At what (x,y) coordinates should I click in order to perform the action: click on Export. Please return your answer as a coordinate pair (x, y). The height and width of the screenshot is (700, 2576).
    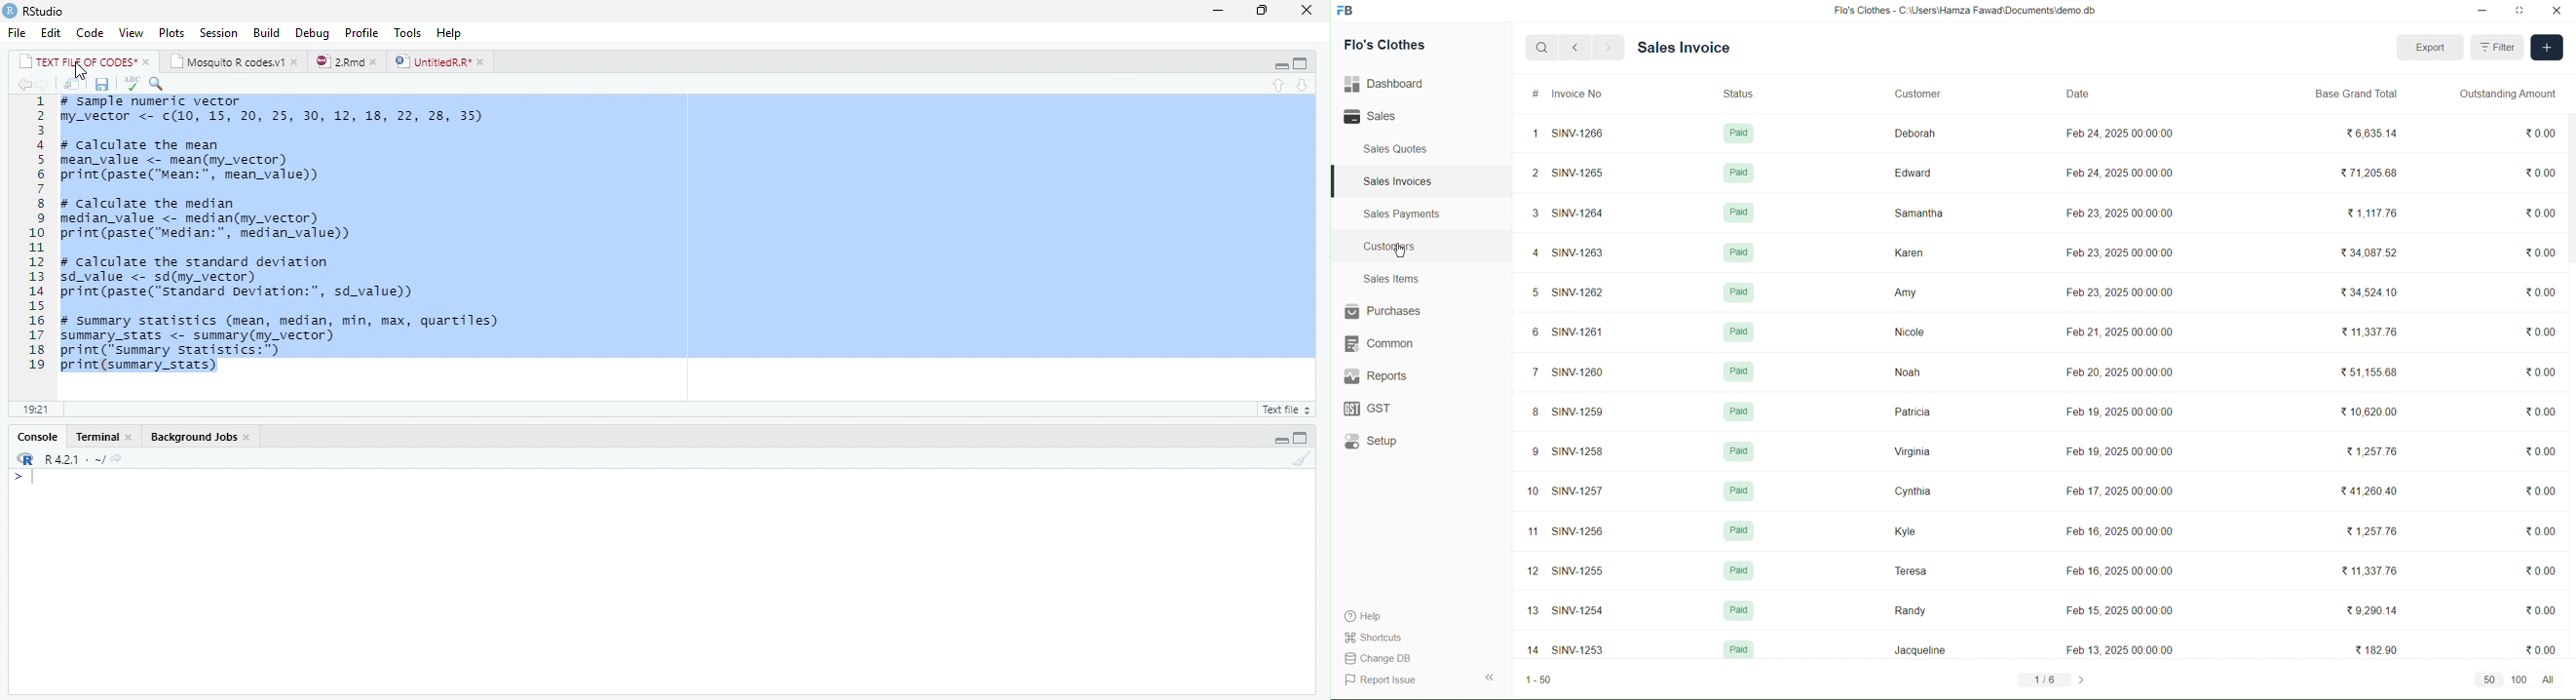
    Looking at the image, I should click on (2429, 45).